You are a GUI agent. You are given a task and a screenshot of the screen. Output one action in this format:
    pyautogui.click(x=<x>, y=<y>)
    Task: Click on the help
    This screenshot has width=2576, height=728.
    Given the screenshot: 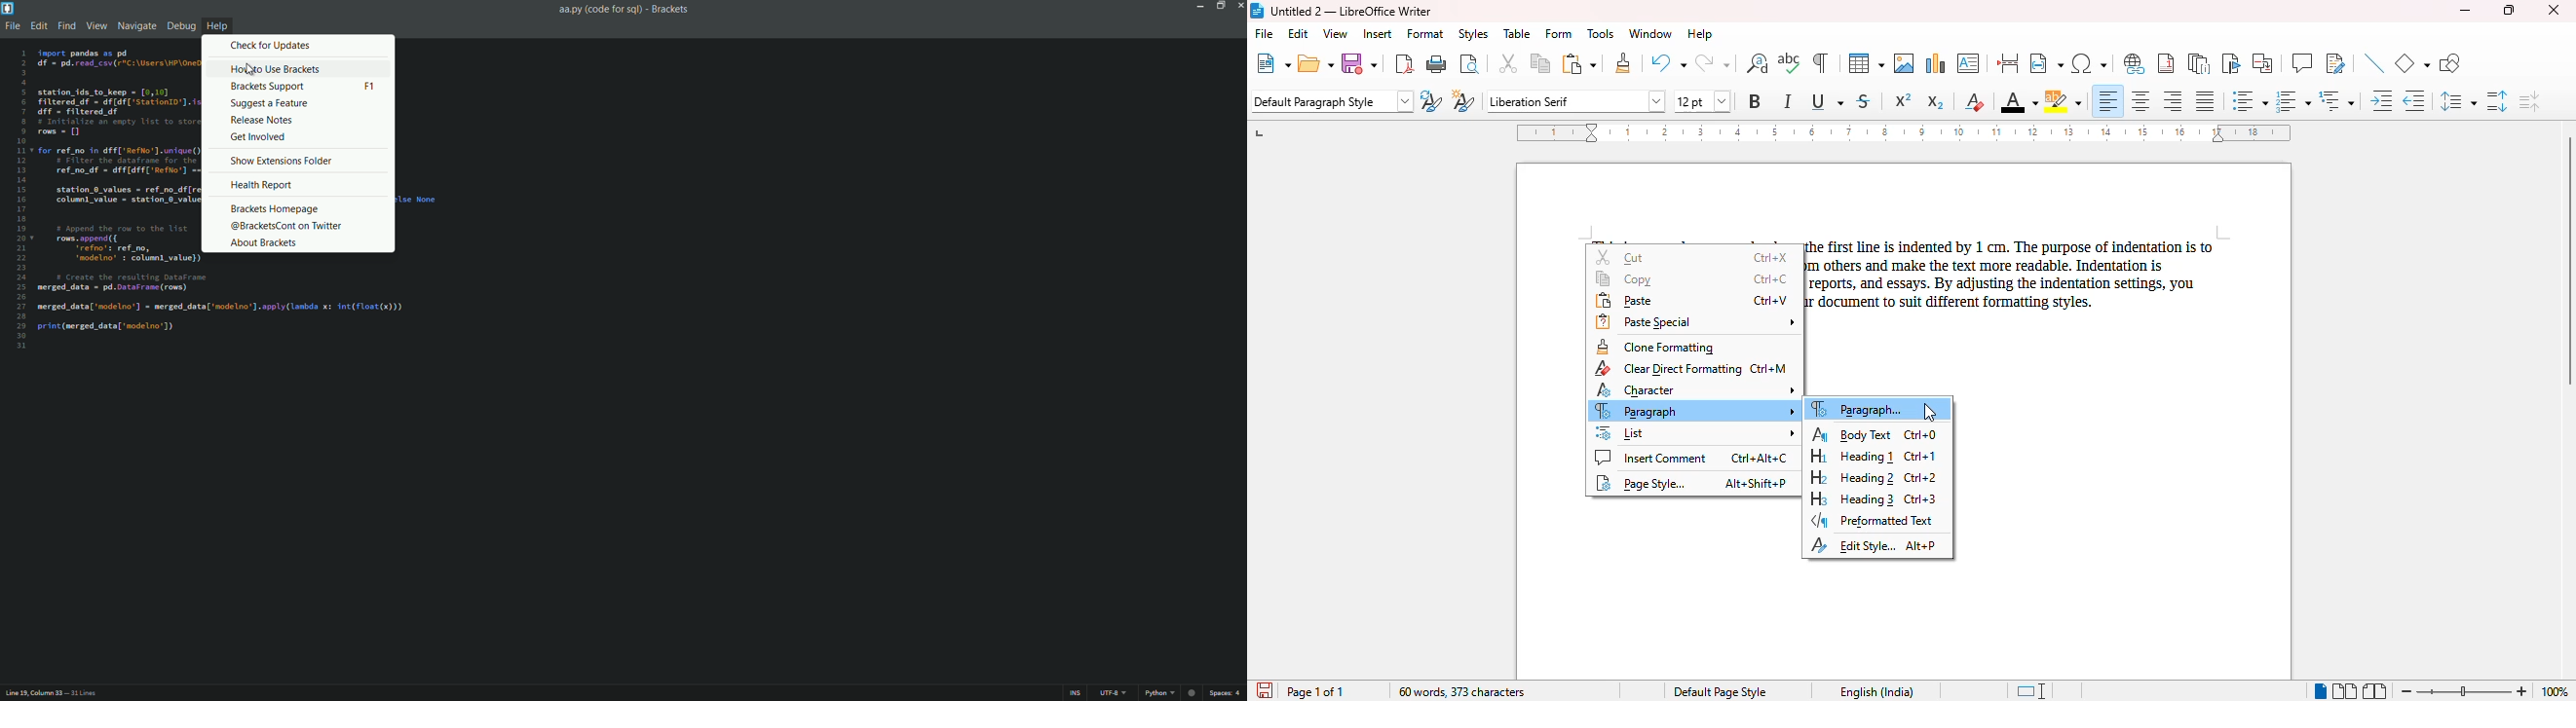 What is the action you would take?
    pyautogui.click(x=1701, y=34)
    